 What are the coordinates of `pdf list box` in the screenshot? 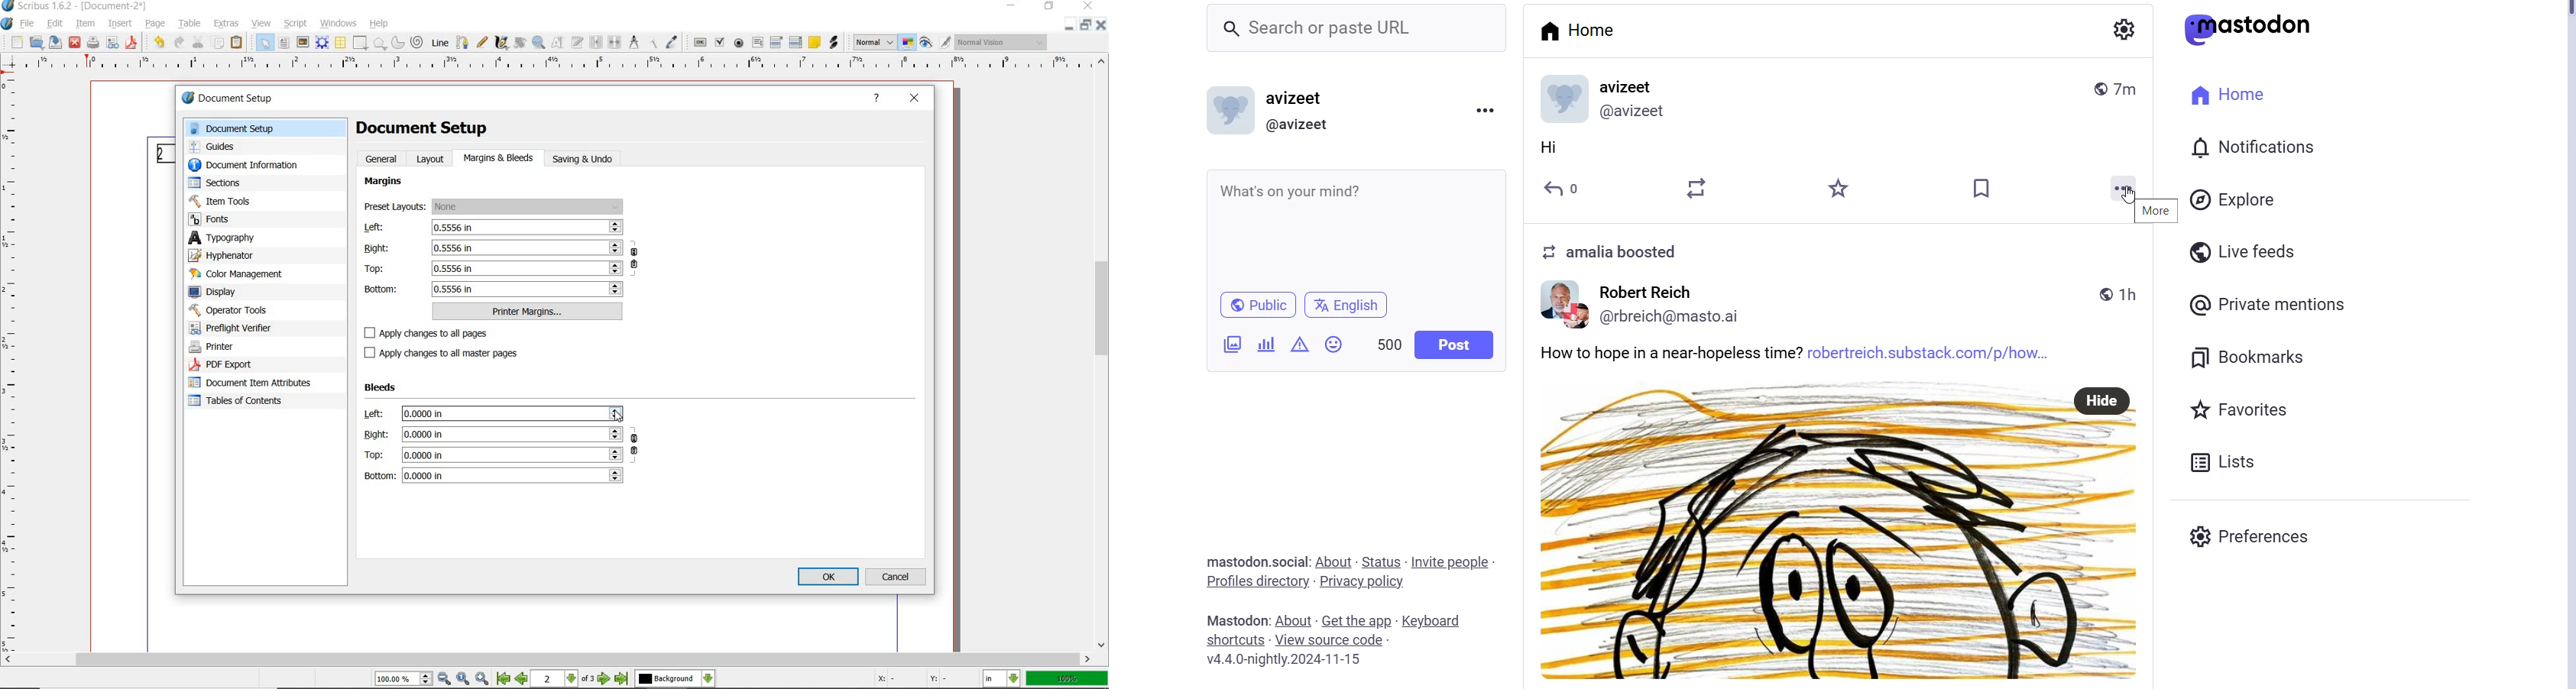 It's located at (796, 43).